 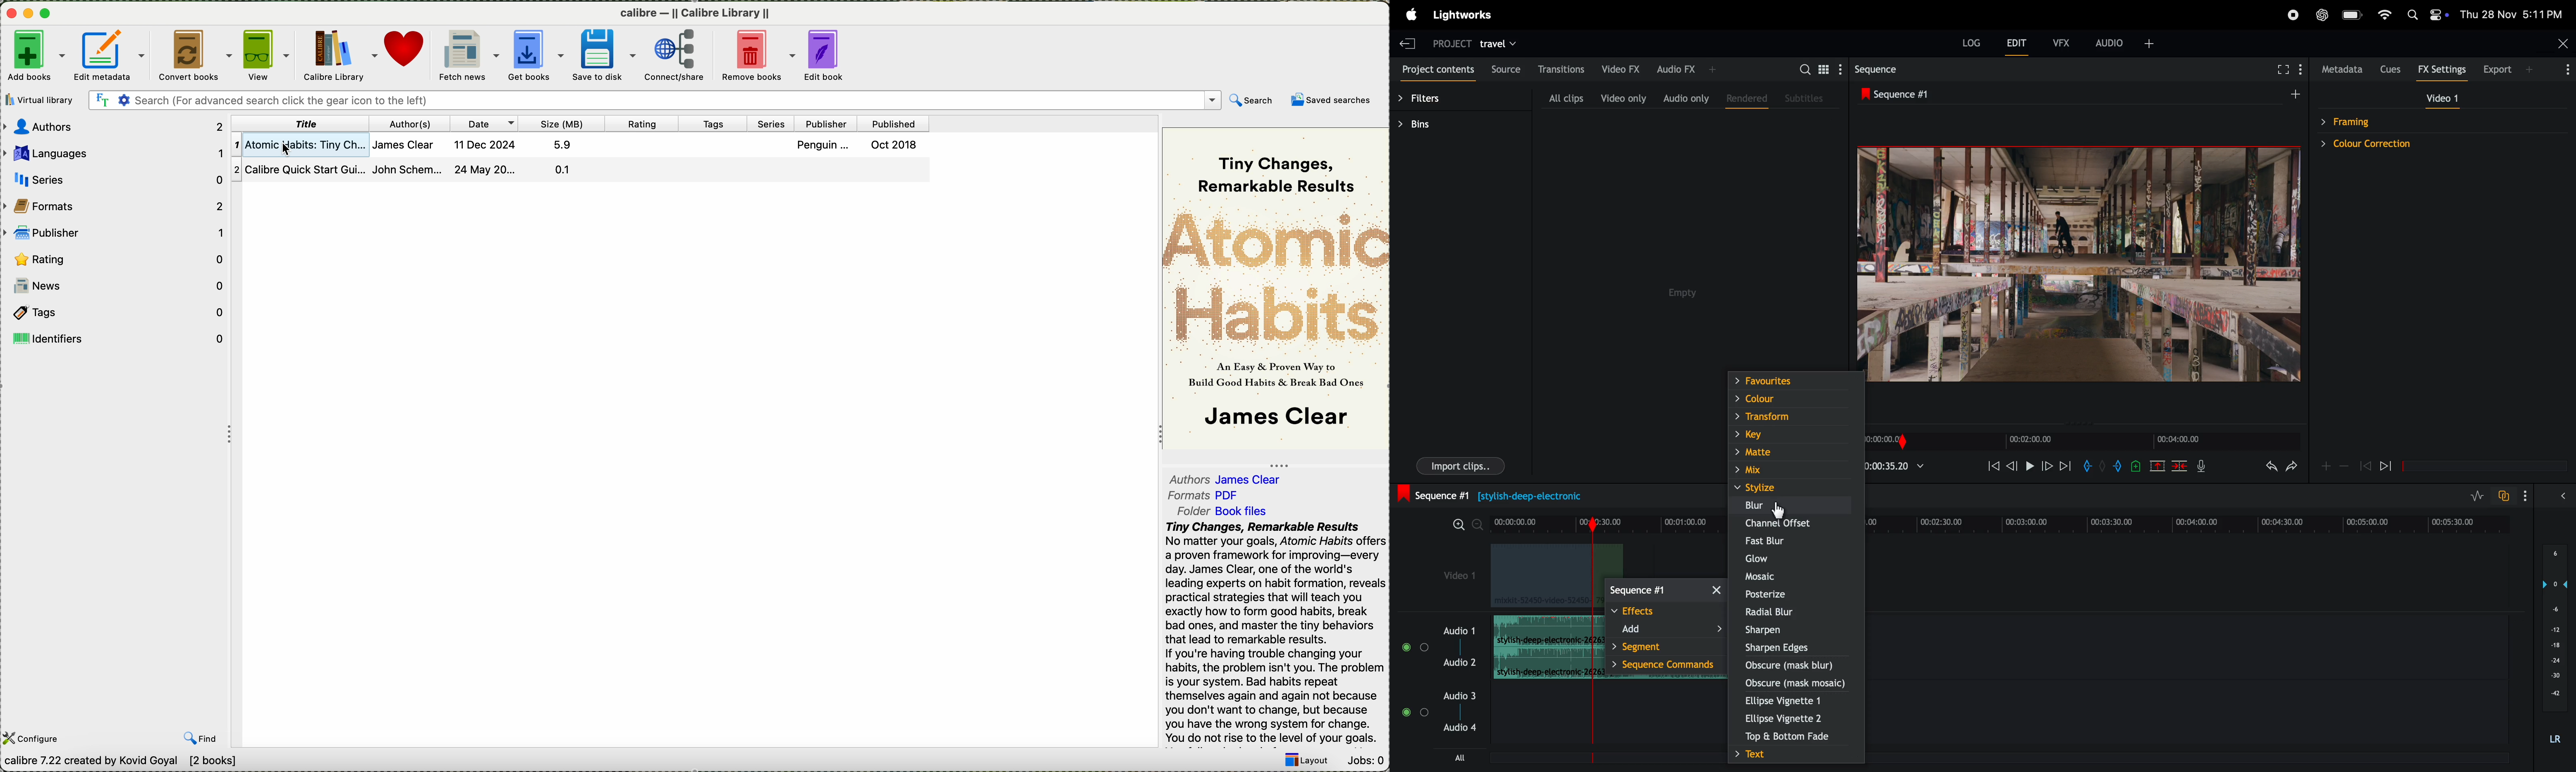 I want to click on find, so click(x=202, y=738).